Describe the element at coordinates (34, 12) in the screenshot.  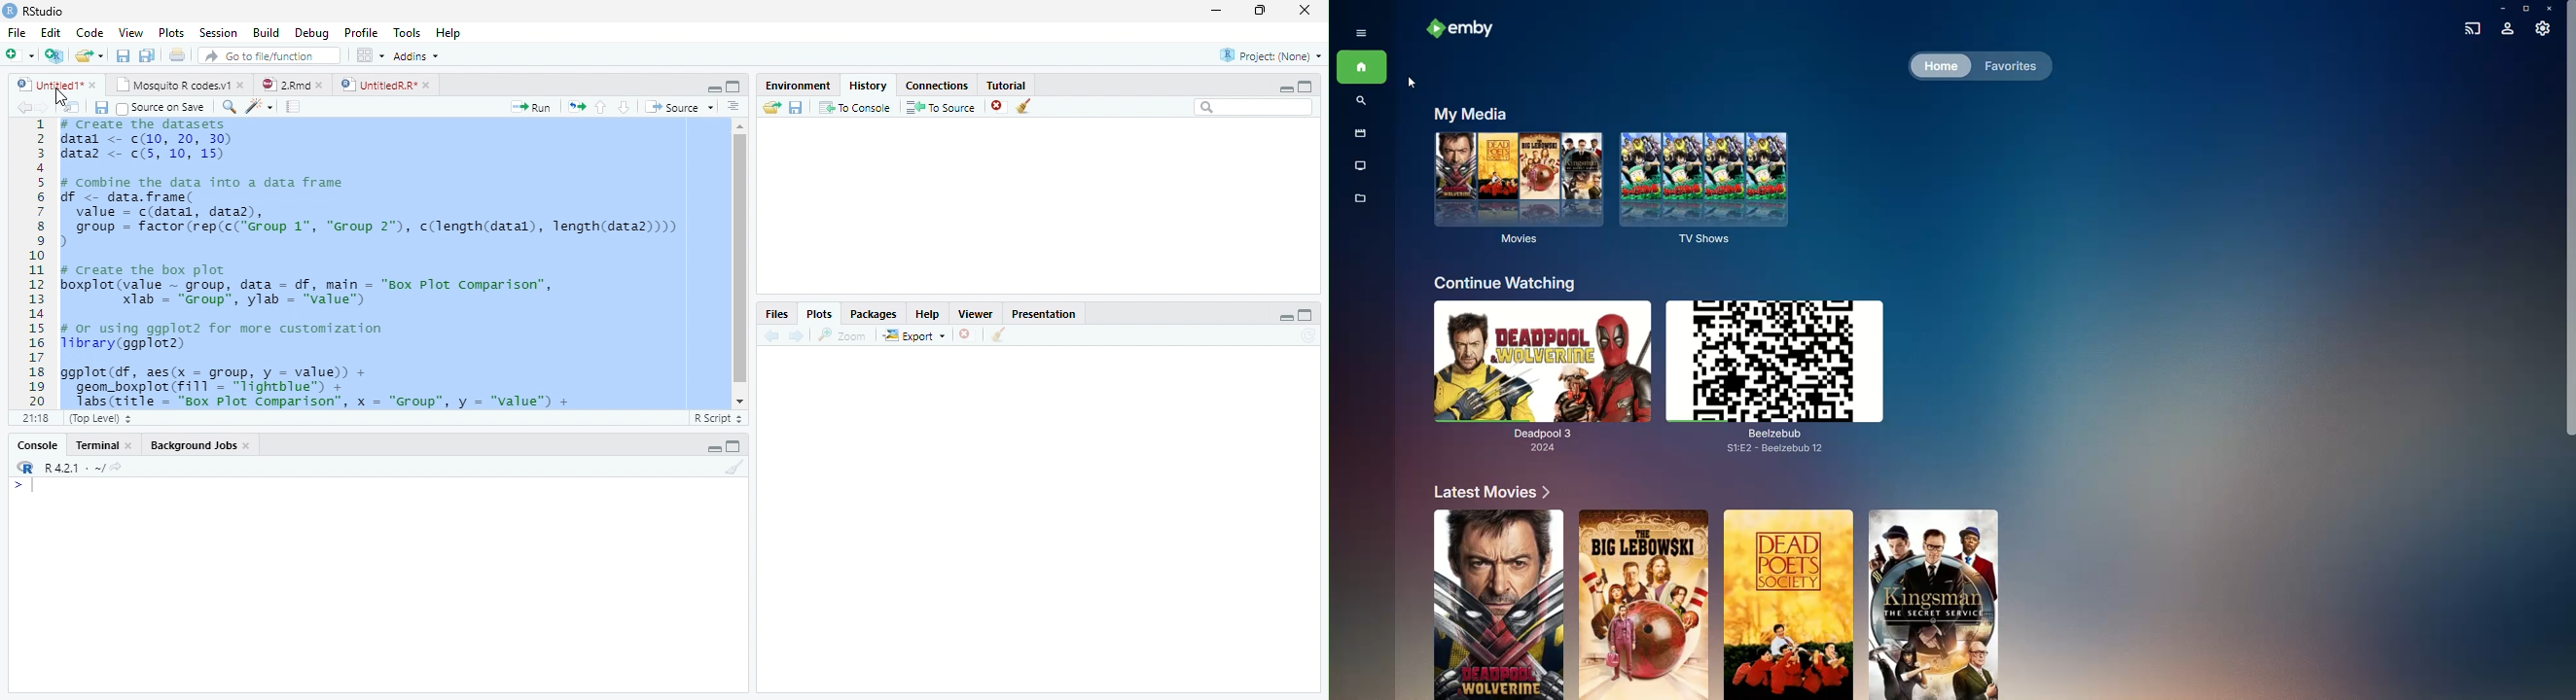
I see `RStudio` at that location.